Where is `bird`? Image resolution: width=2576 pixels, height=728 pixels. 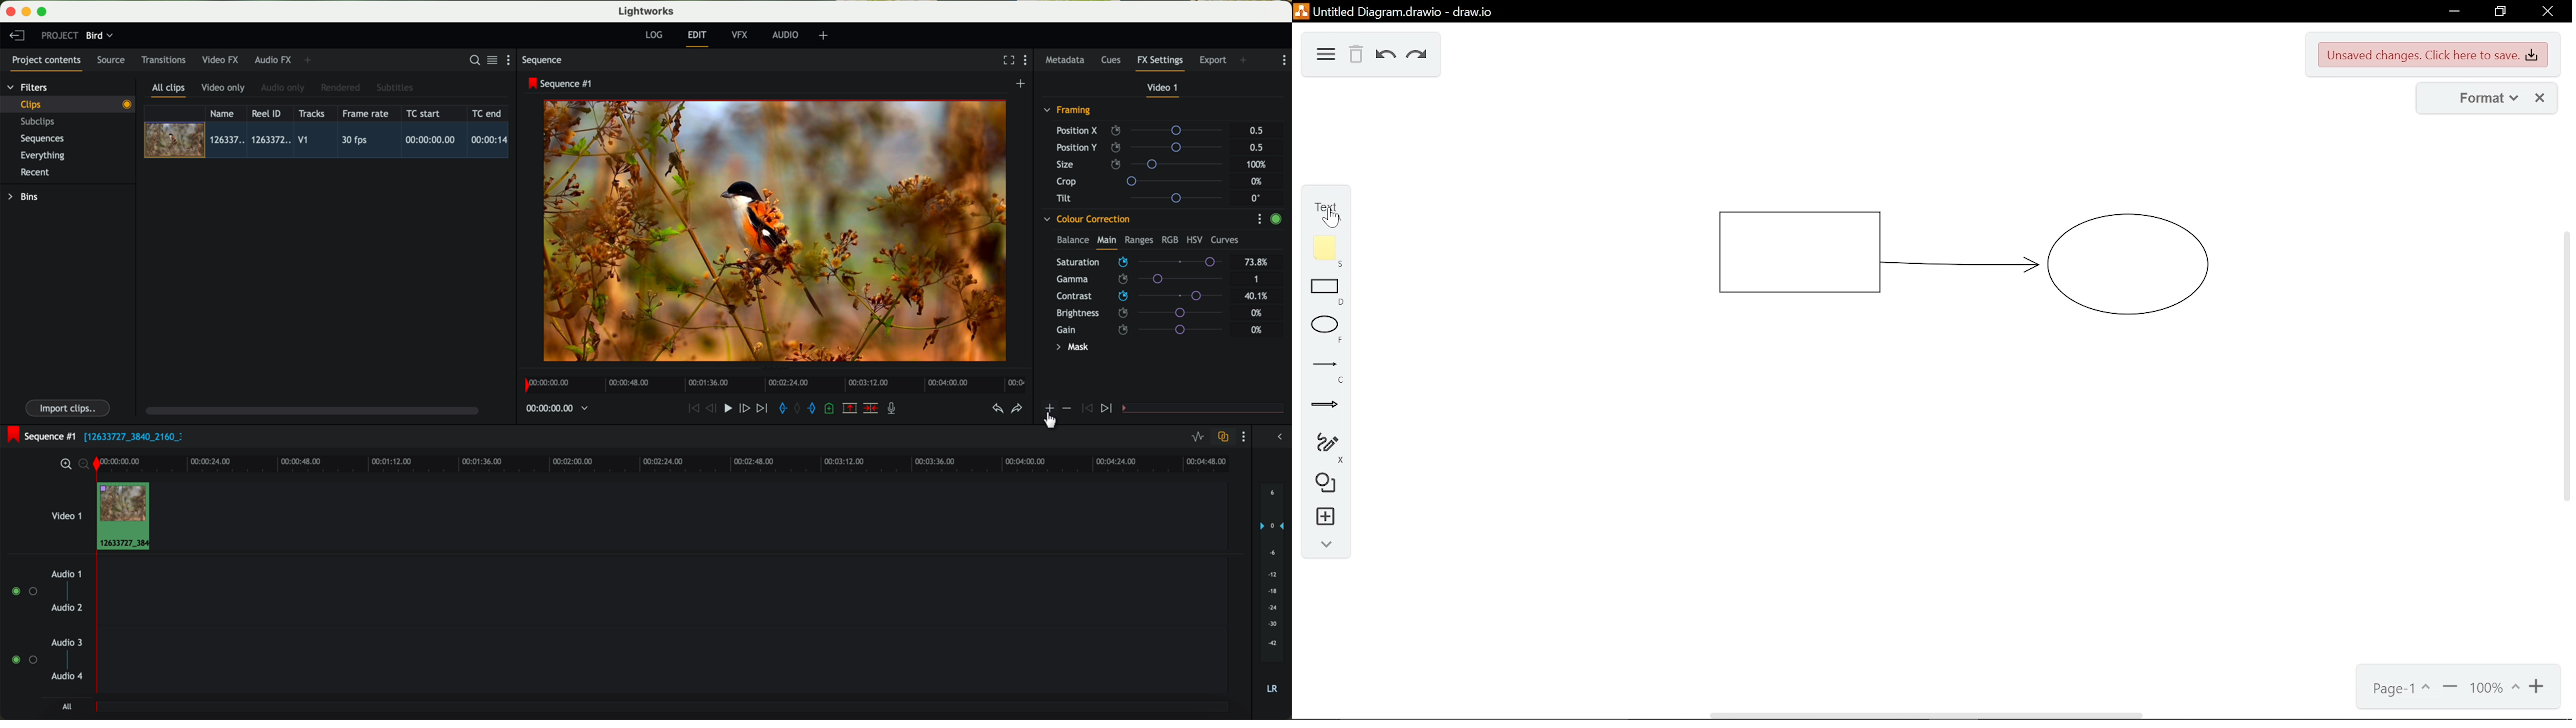
bird is located at coordinates (99, 36).